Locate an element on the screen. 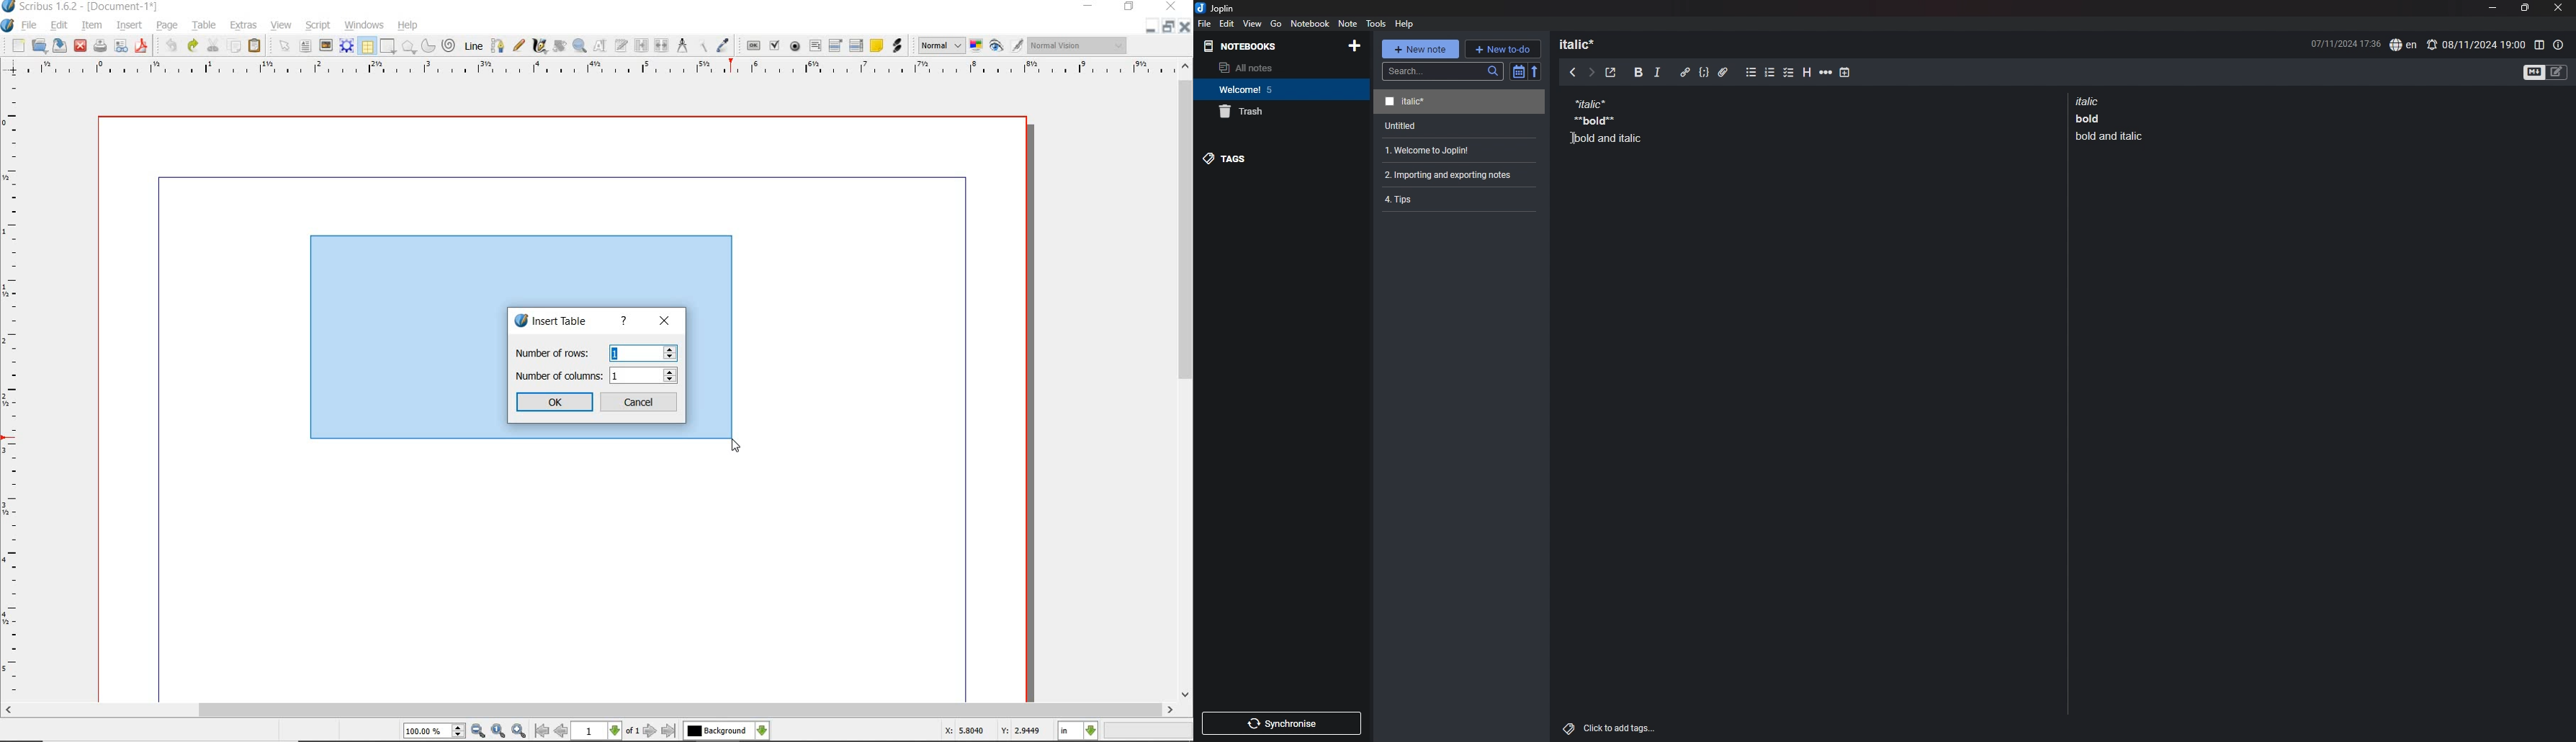 The image size is (2576, 756). numbered list is located at coordinates (1770, 74).